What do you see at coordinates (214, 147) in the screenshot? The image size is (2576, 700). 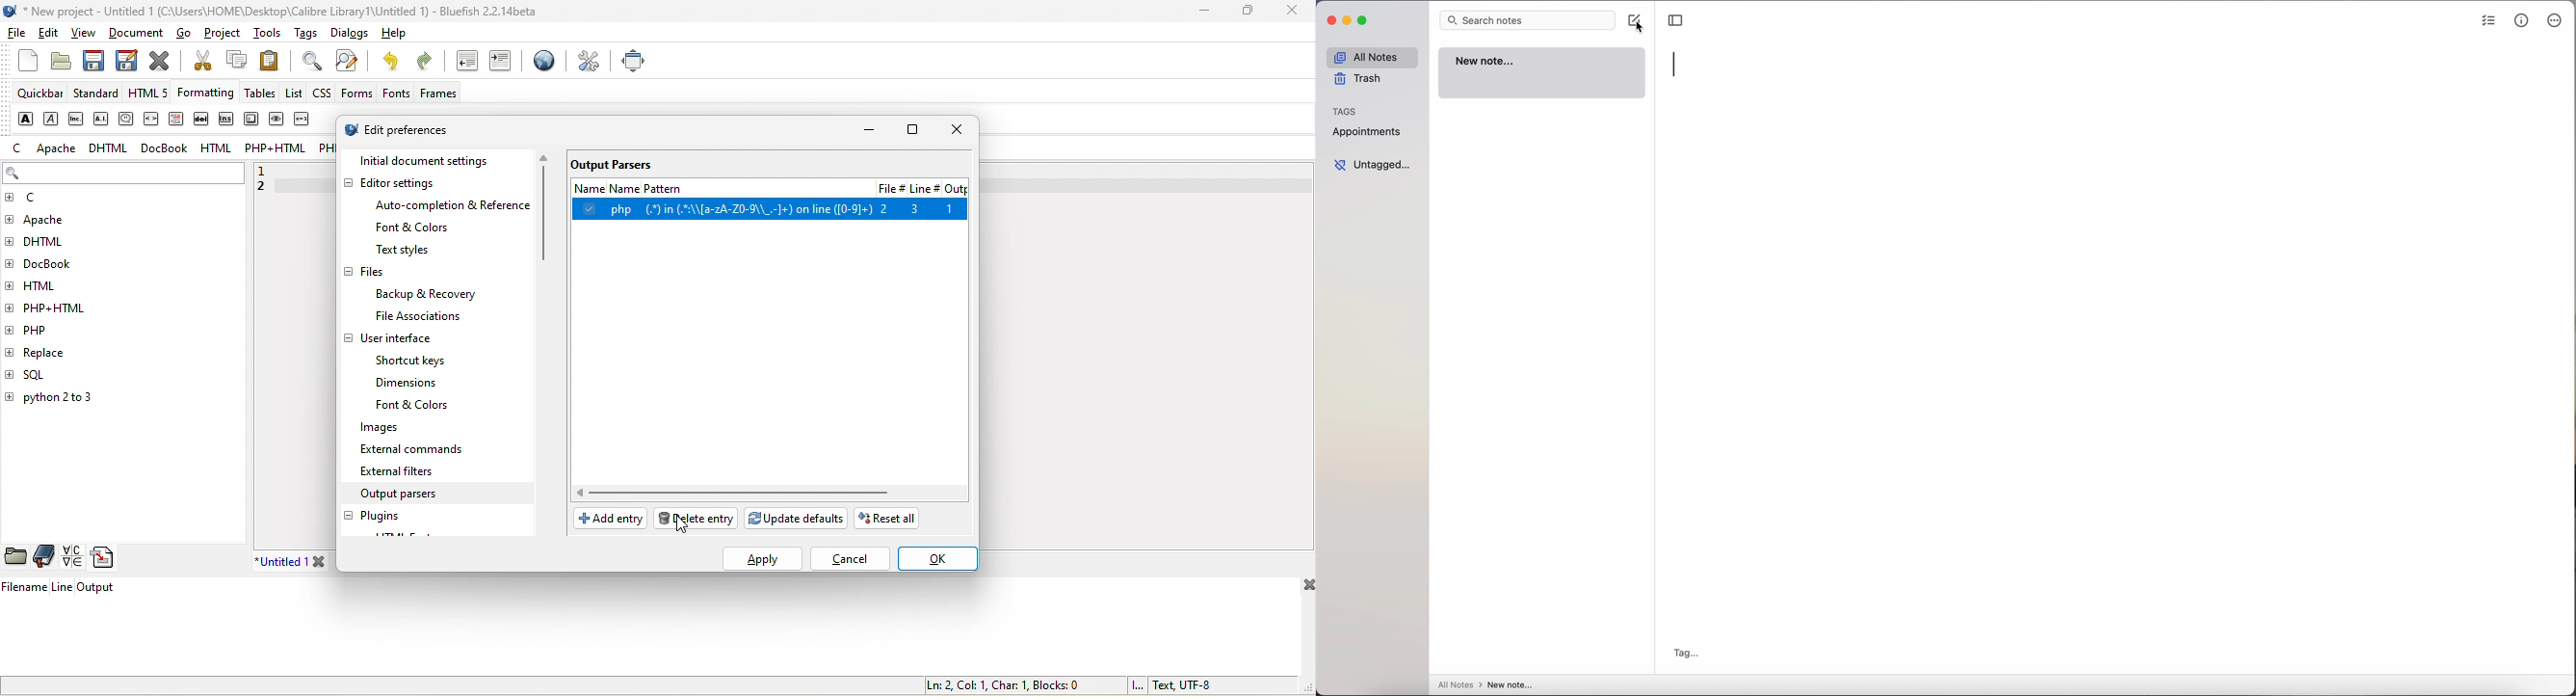 I see `html` at bounding box center [214, 147].